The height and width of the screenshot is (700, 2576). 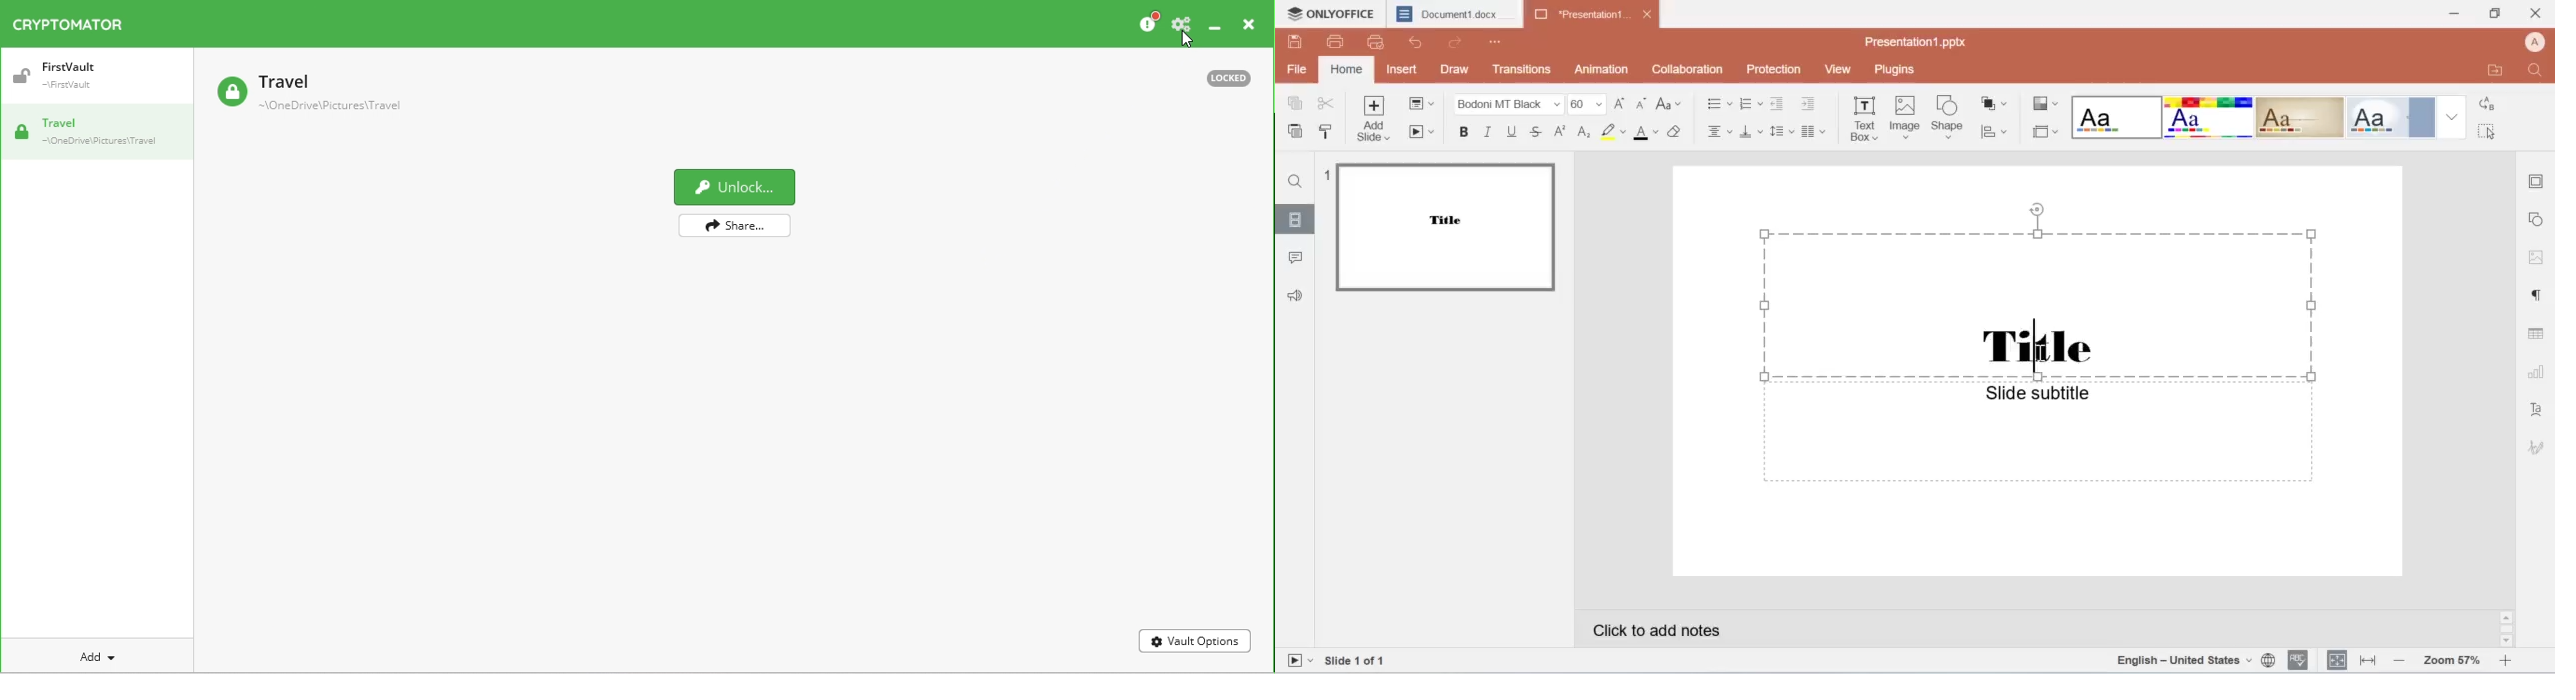 I want to click on Cryptomator, so click(x=75, y=24).